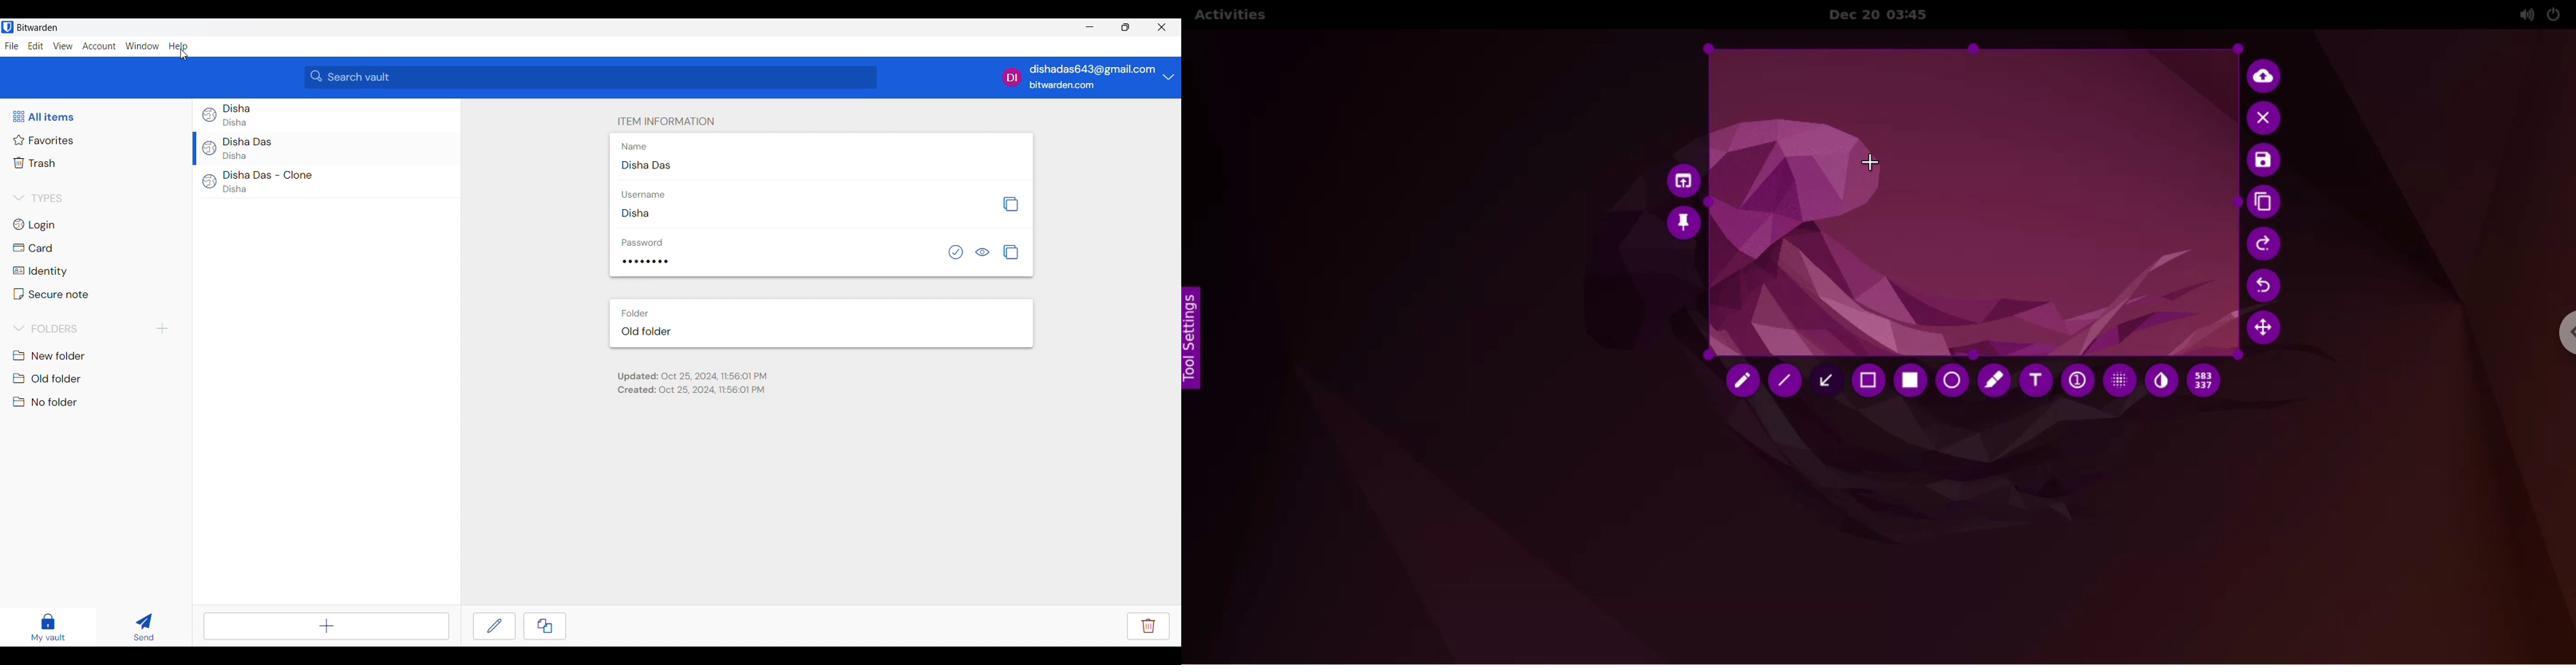 The image size is (2576, 672). Describe the element at coordinates (235, 155) in the screenshot. I see `Disha` at that location.